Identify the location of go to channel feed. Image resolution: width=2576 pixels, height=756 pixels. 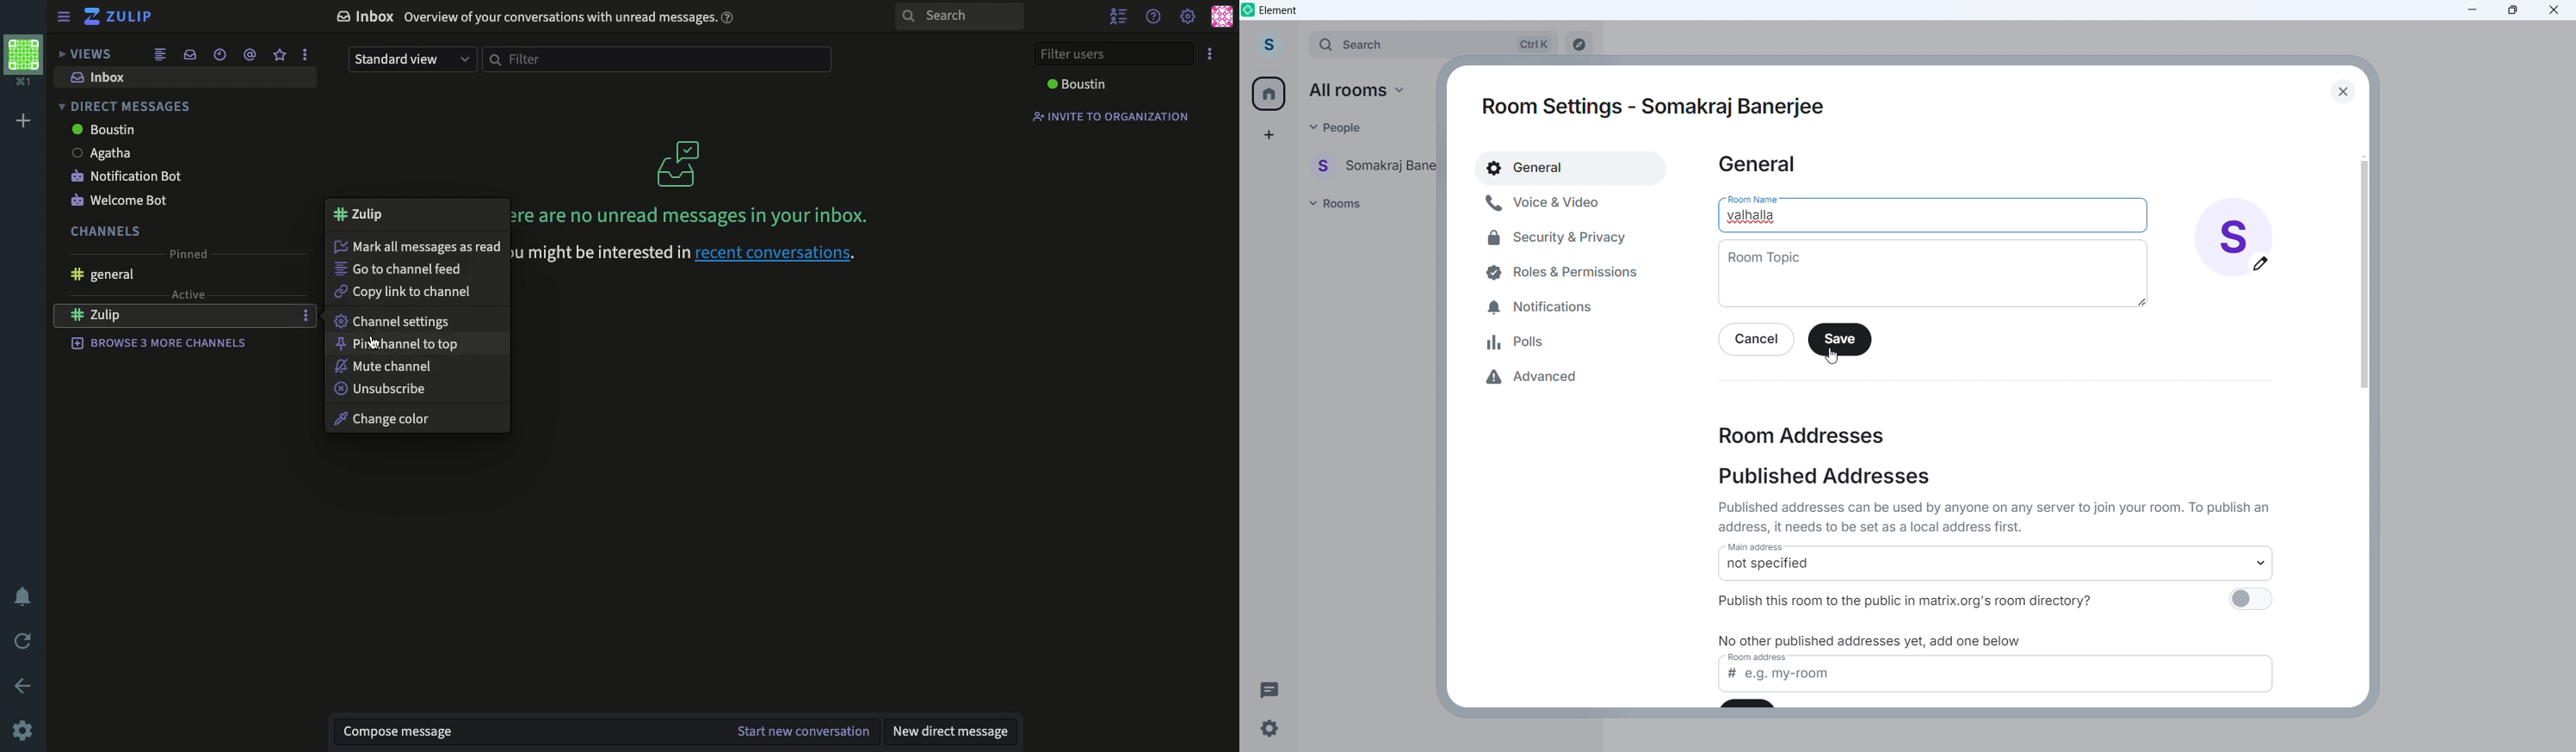
(401, 268).